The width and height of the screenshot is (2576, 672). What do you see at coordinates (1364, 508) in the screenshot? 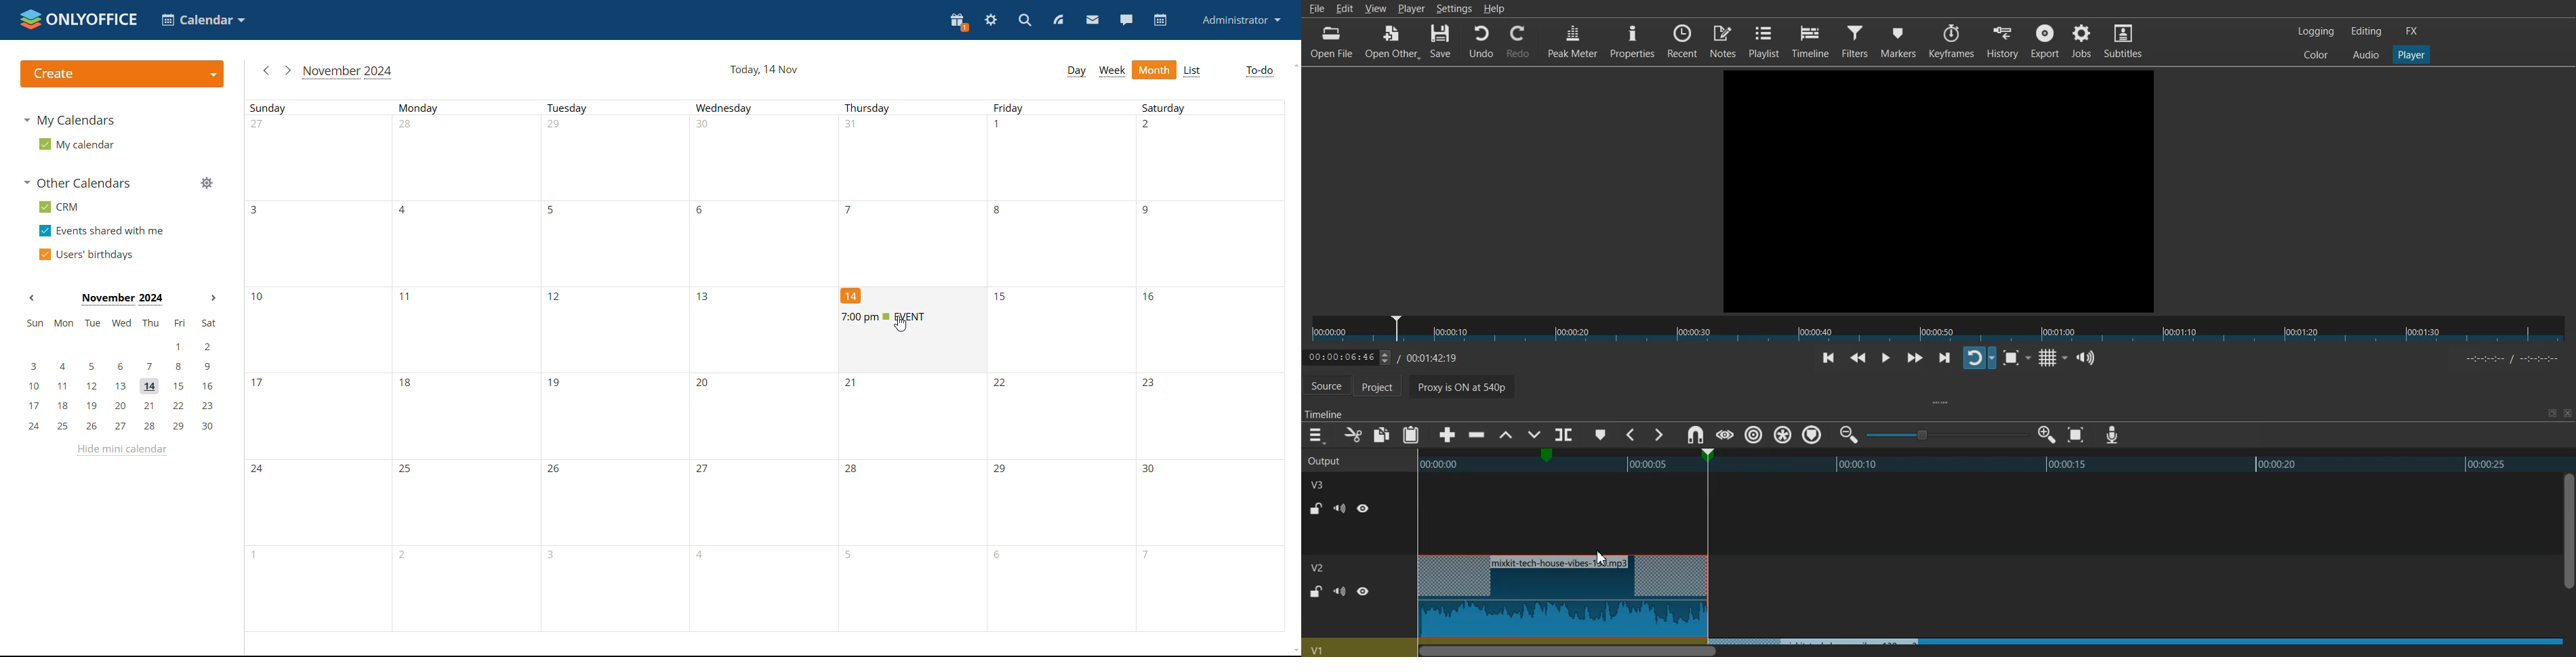
I see `Hide` at bounding box center [1364, 508].